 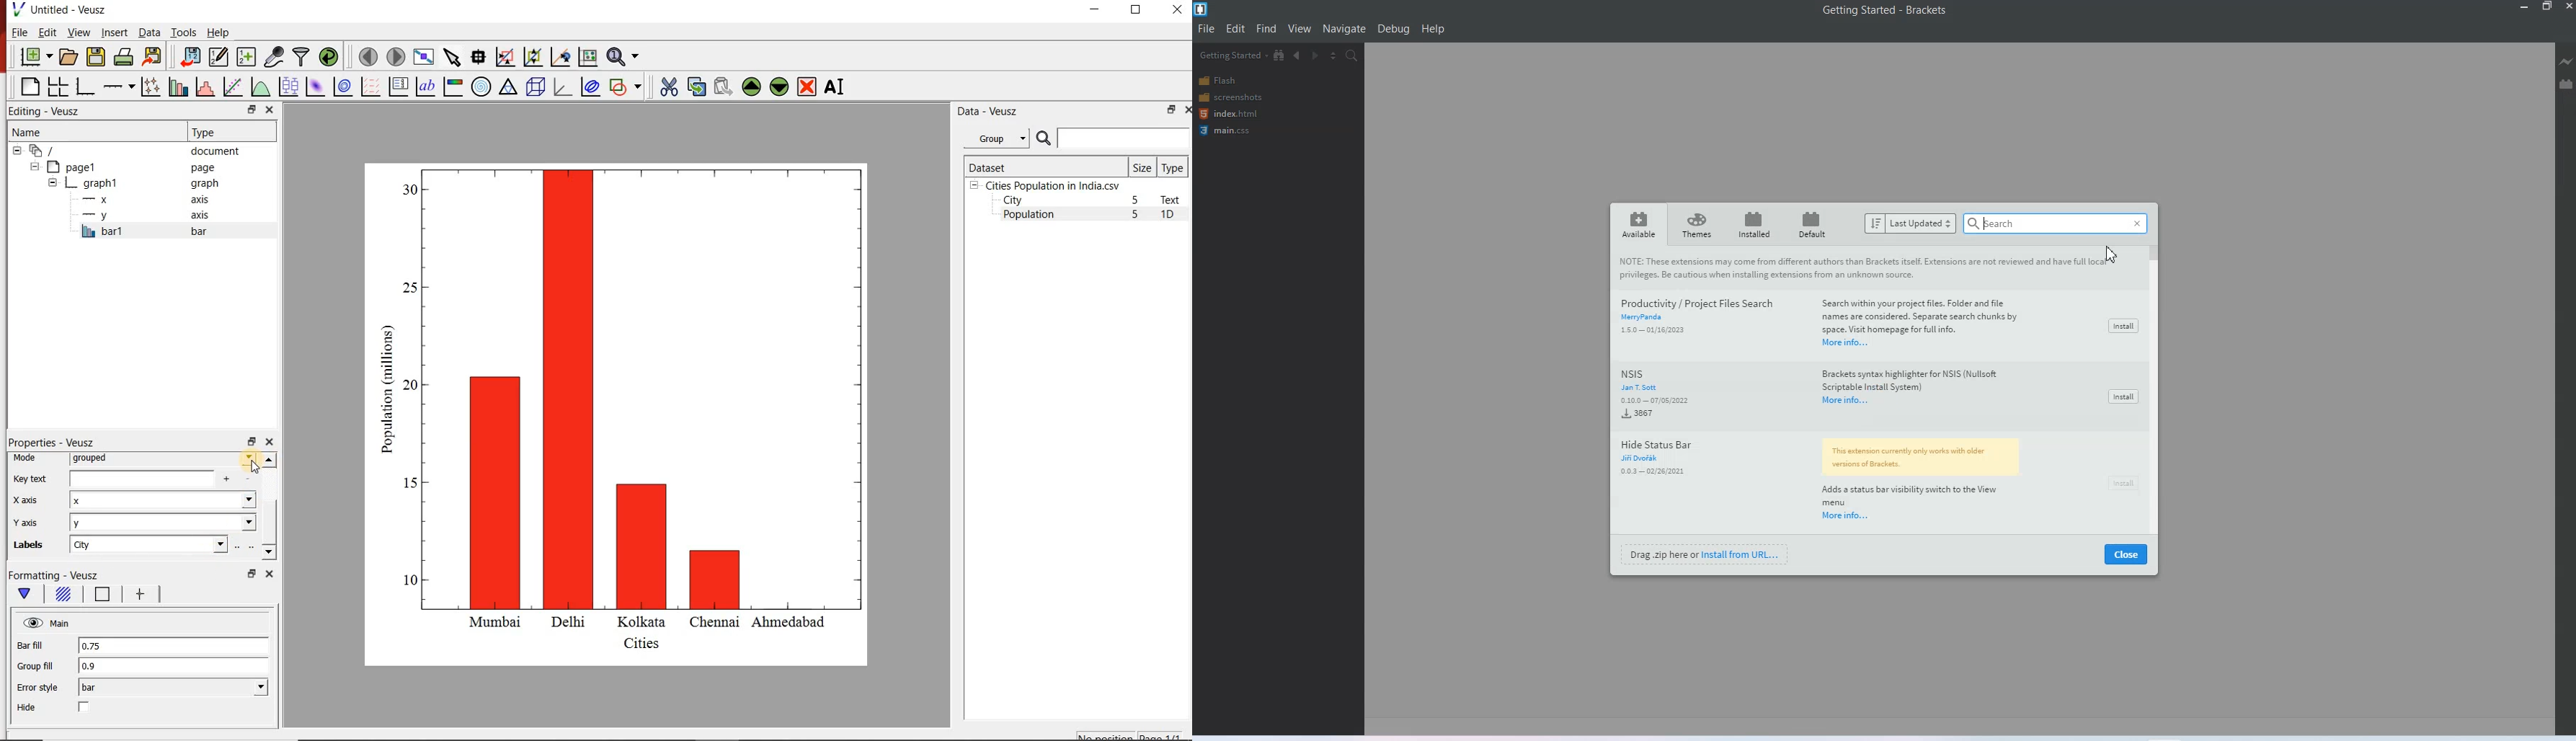 What do you see at coordinates (2056, 224) in the screenshot?
I see `Search bar` at bounding box center [2056, 224].